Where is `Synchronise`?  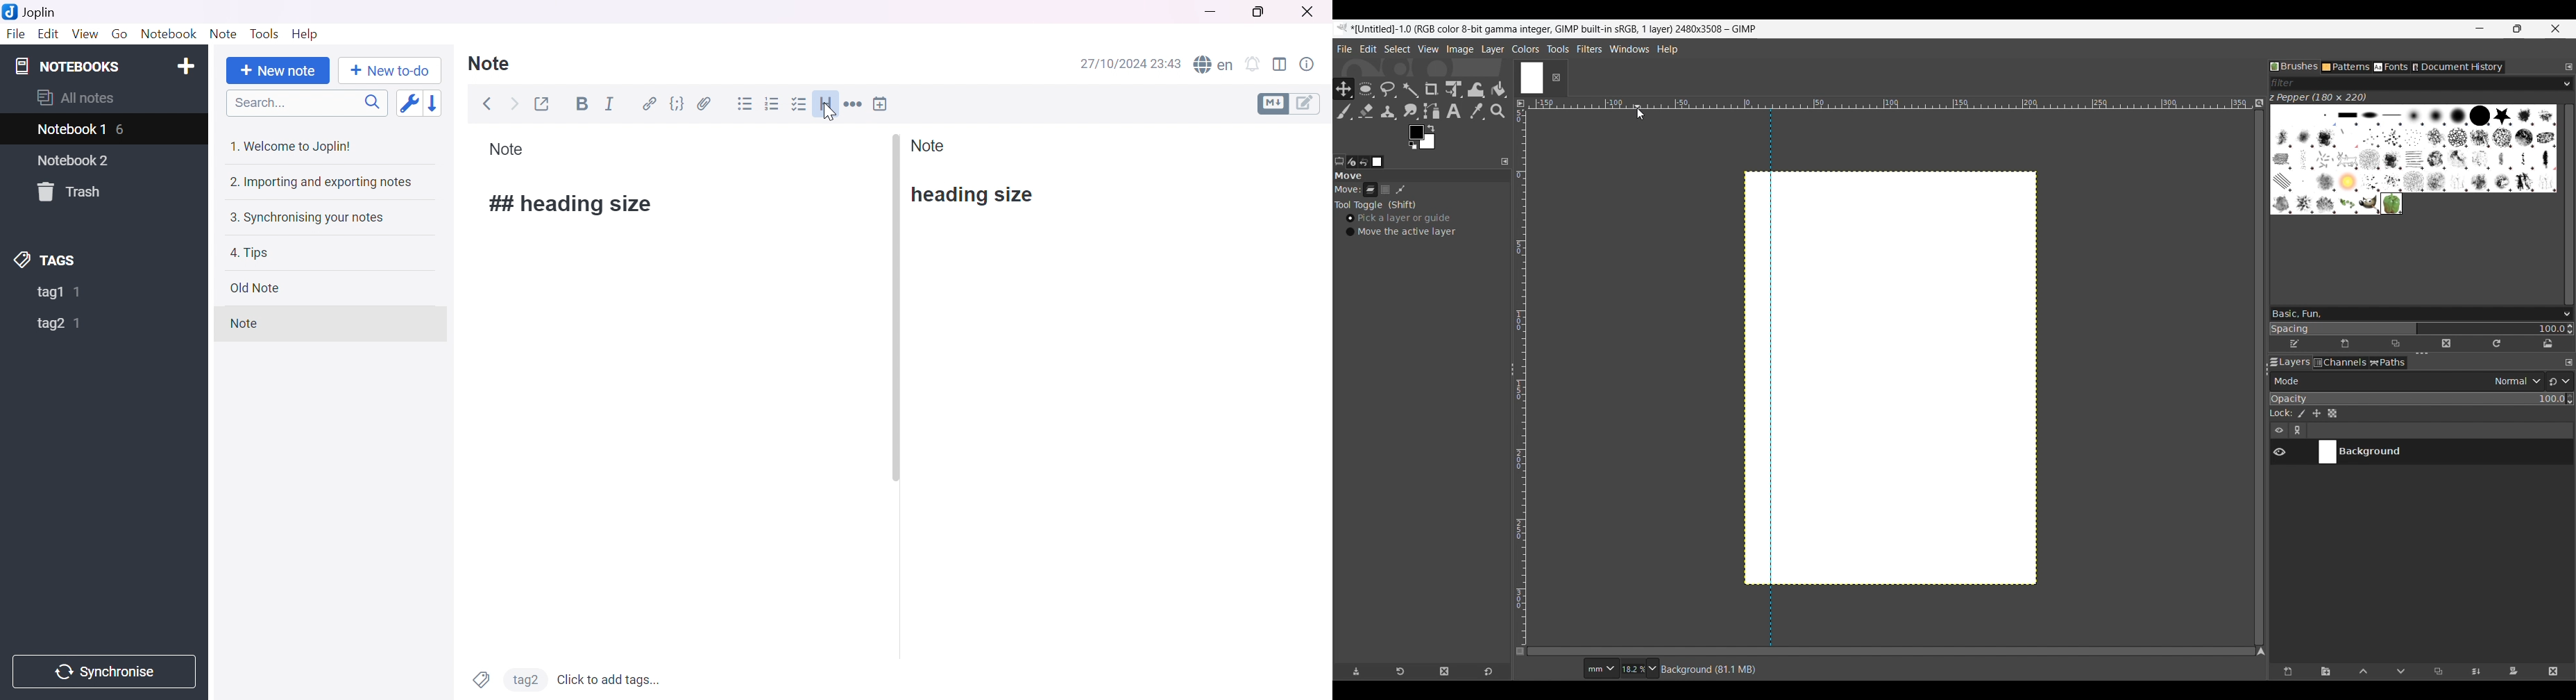
Synchronise is located at coordinates (103, 672).